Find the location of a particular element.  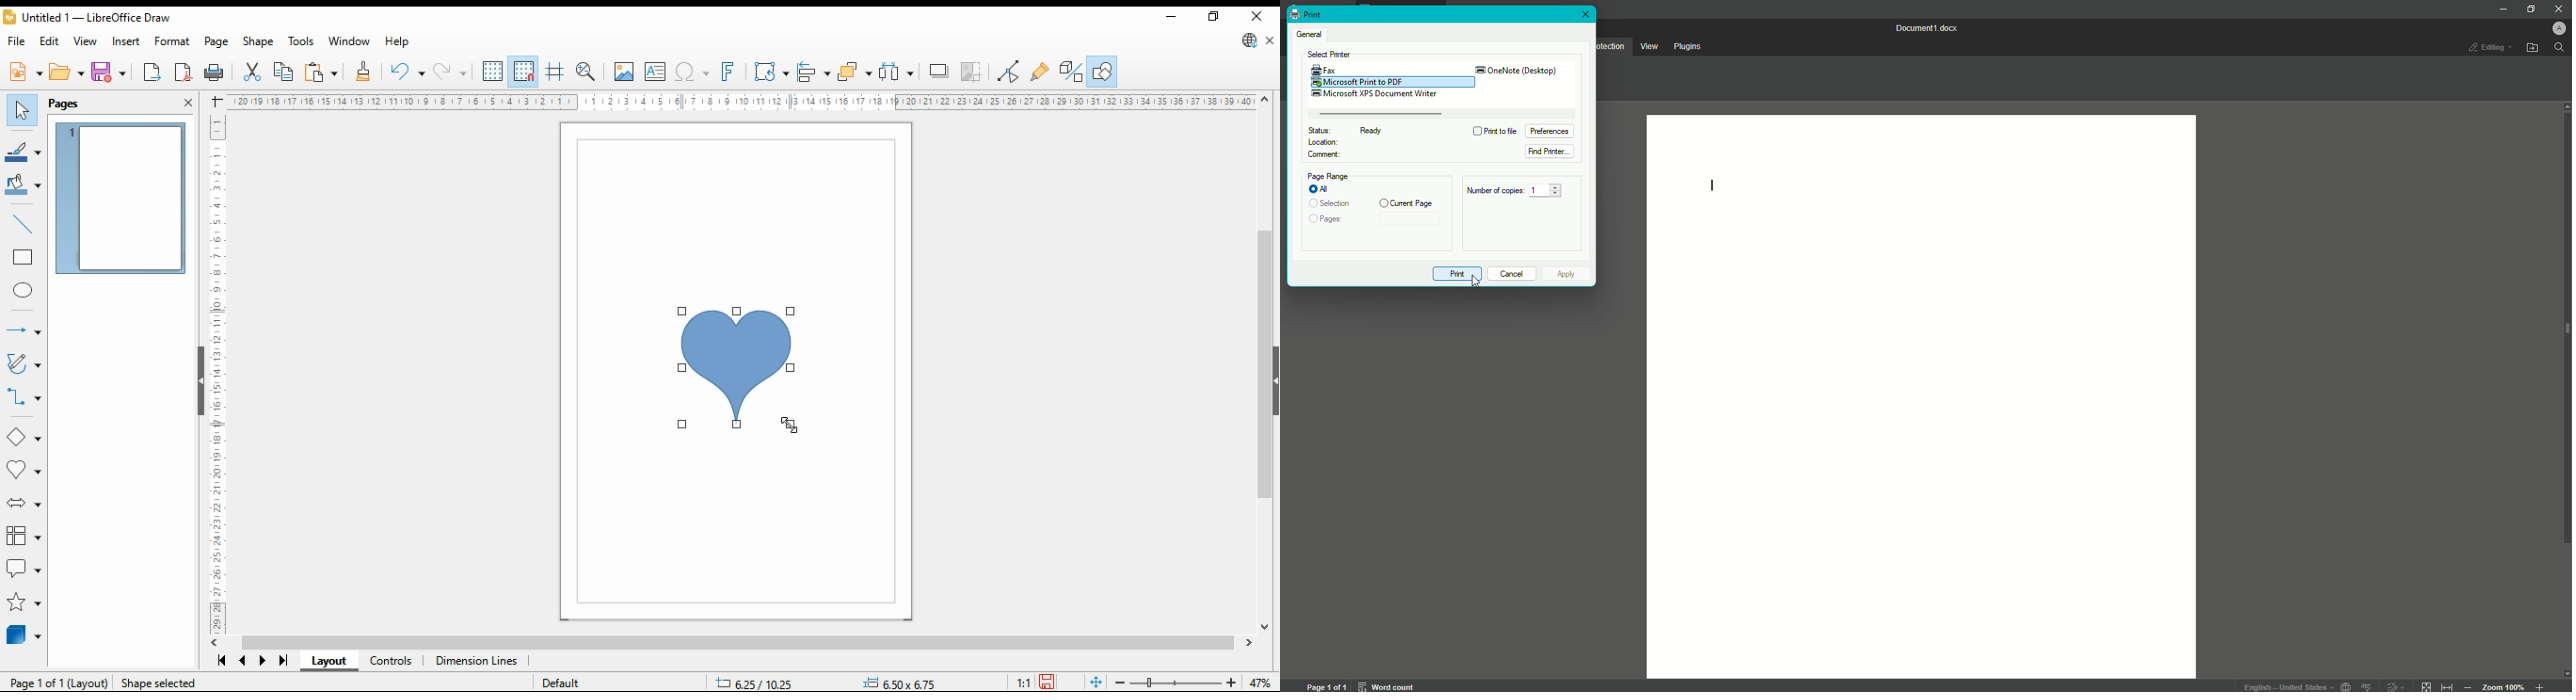

copy is located at coordinates (283, 73).